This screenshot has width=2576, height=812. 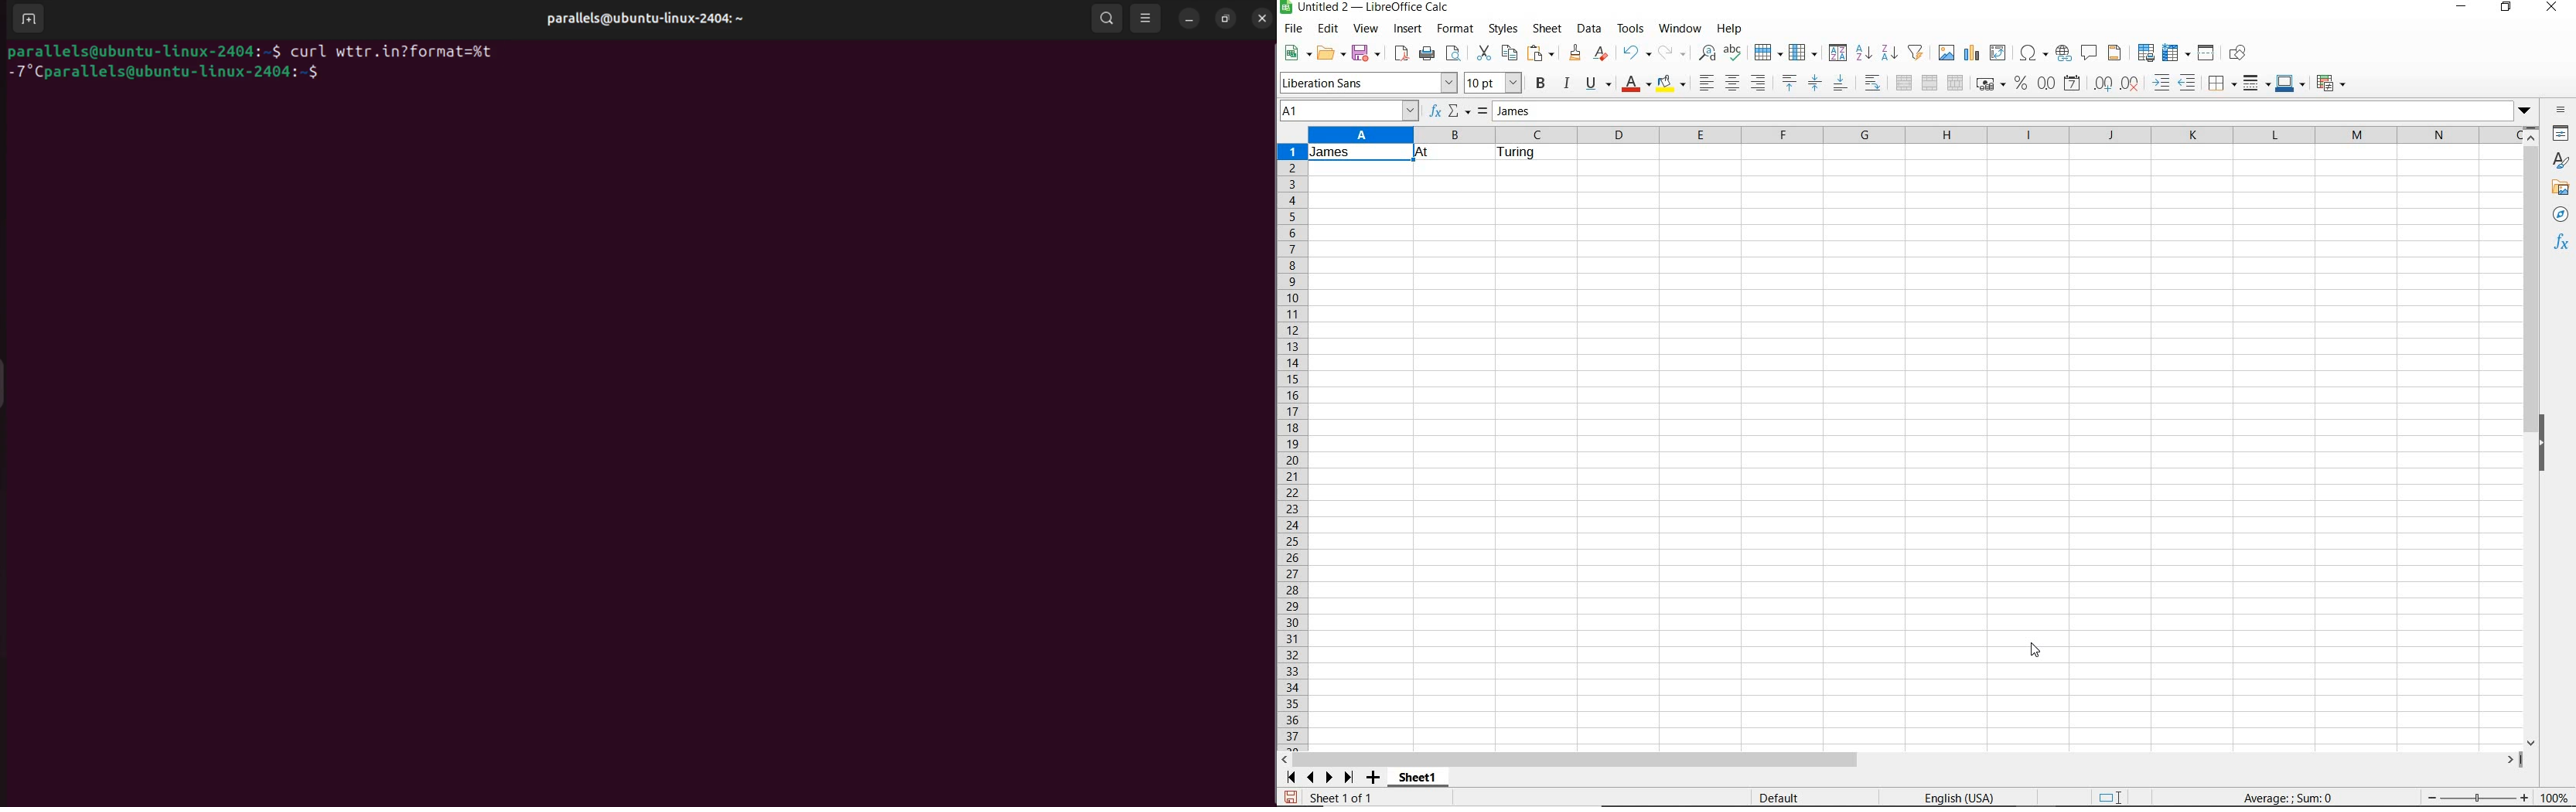 I want to click on autofilter, so click(x=1916, y=53).